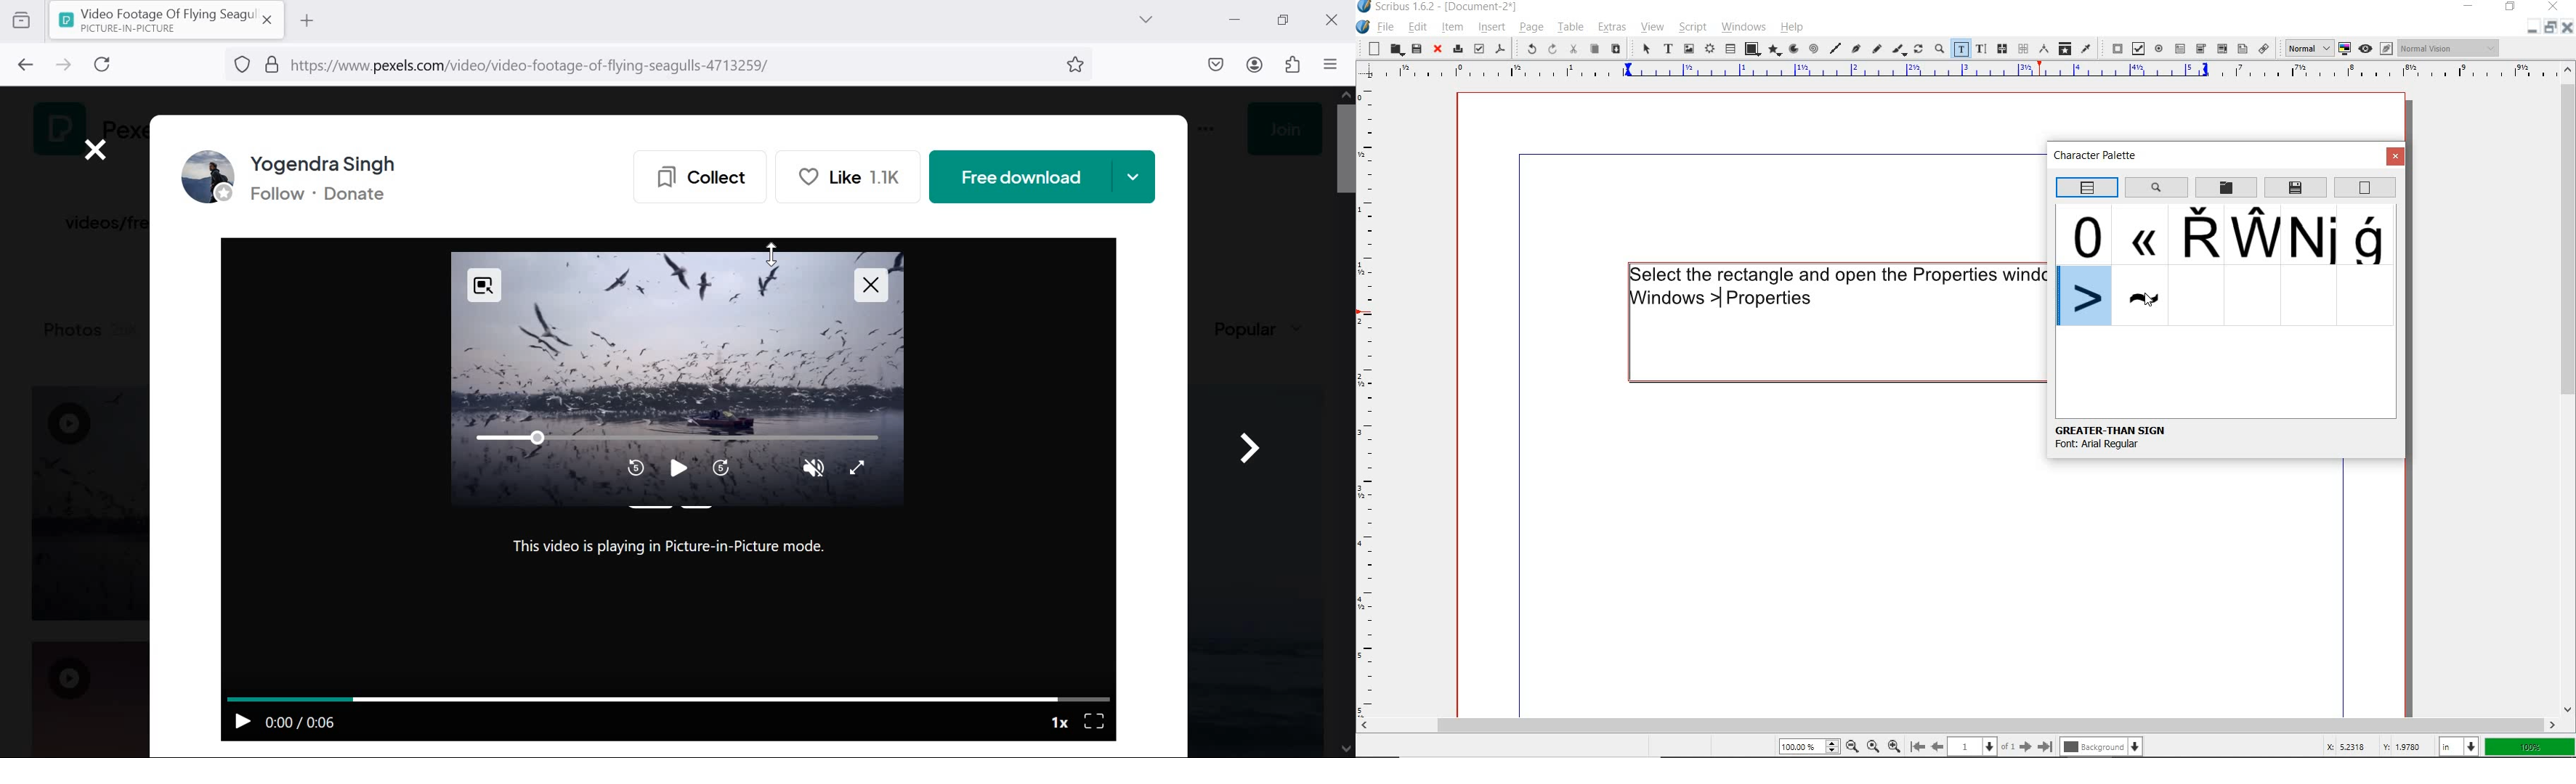  Describe the element at coordinates (2137, 48) in the screenshot. I see `pdf check box` at that location.